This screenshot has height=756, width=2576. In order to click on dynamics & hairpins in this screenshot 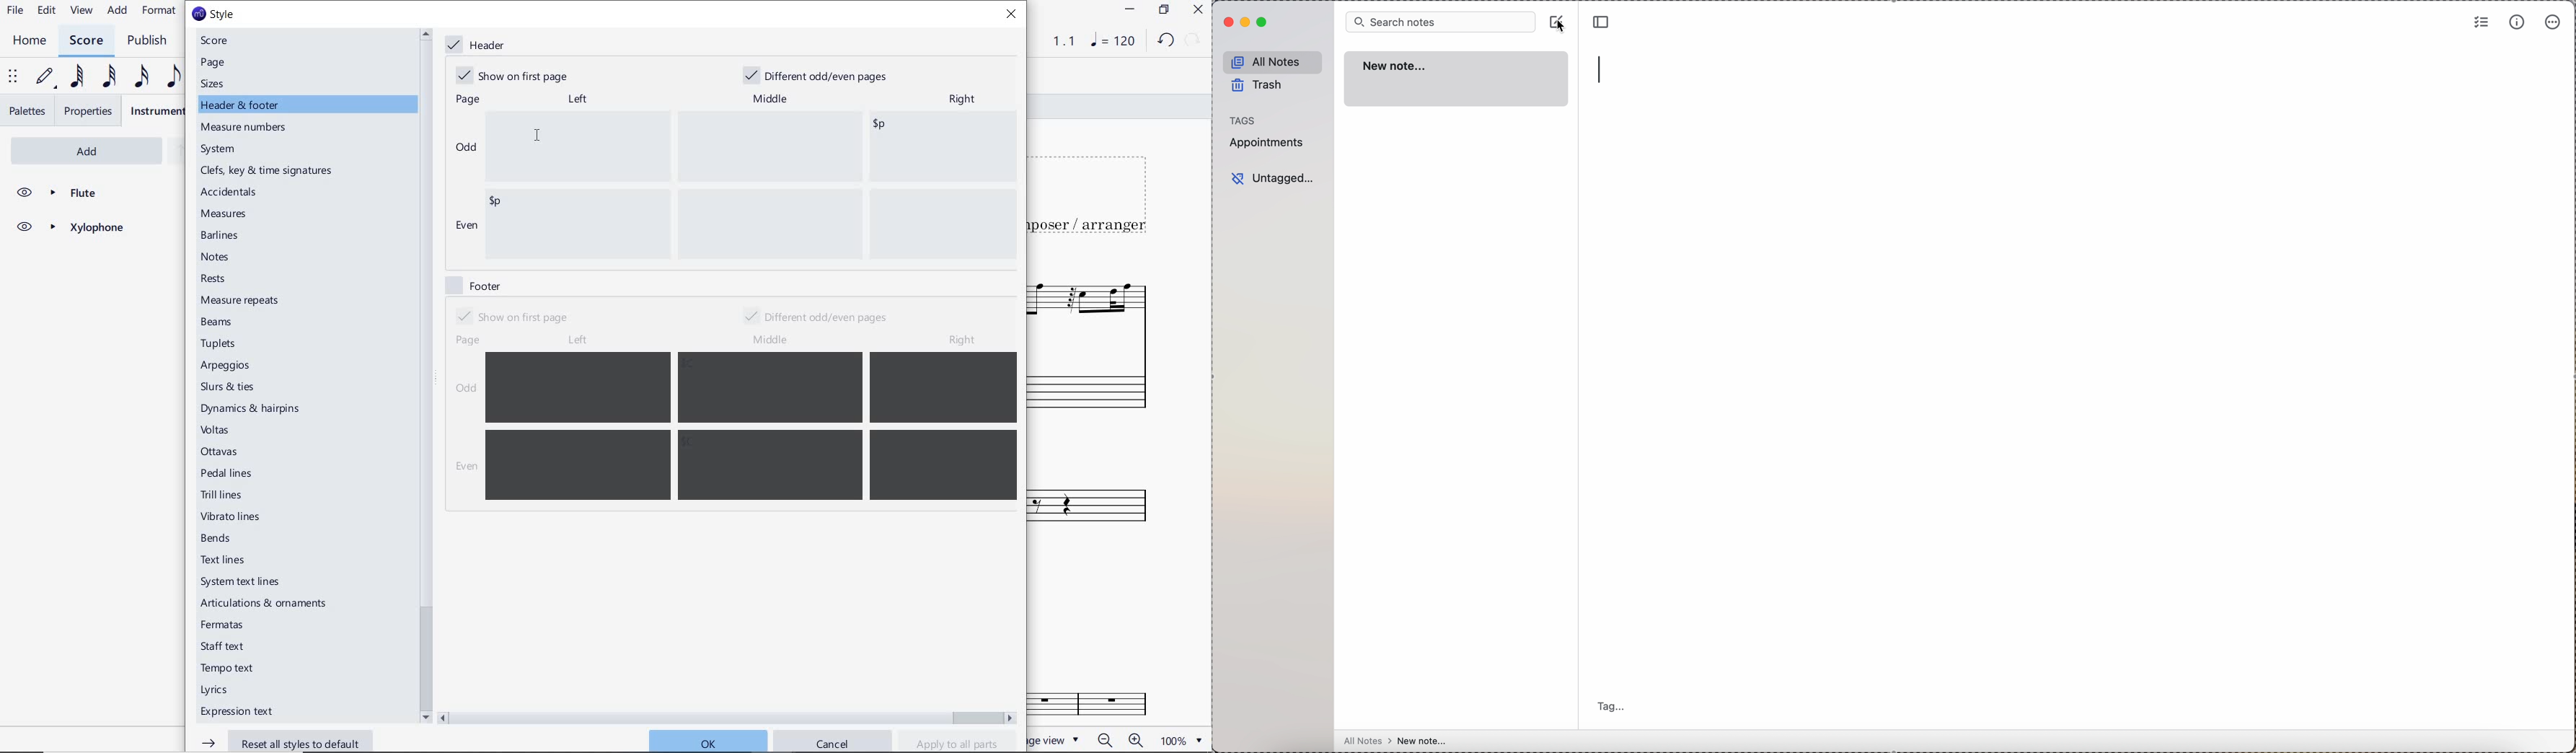, I will do `click(253, 409)`.